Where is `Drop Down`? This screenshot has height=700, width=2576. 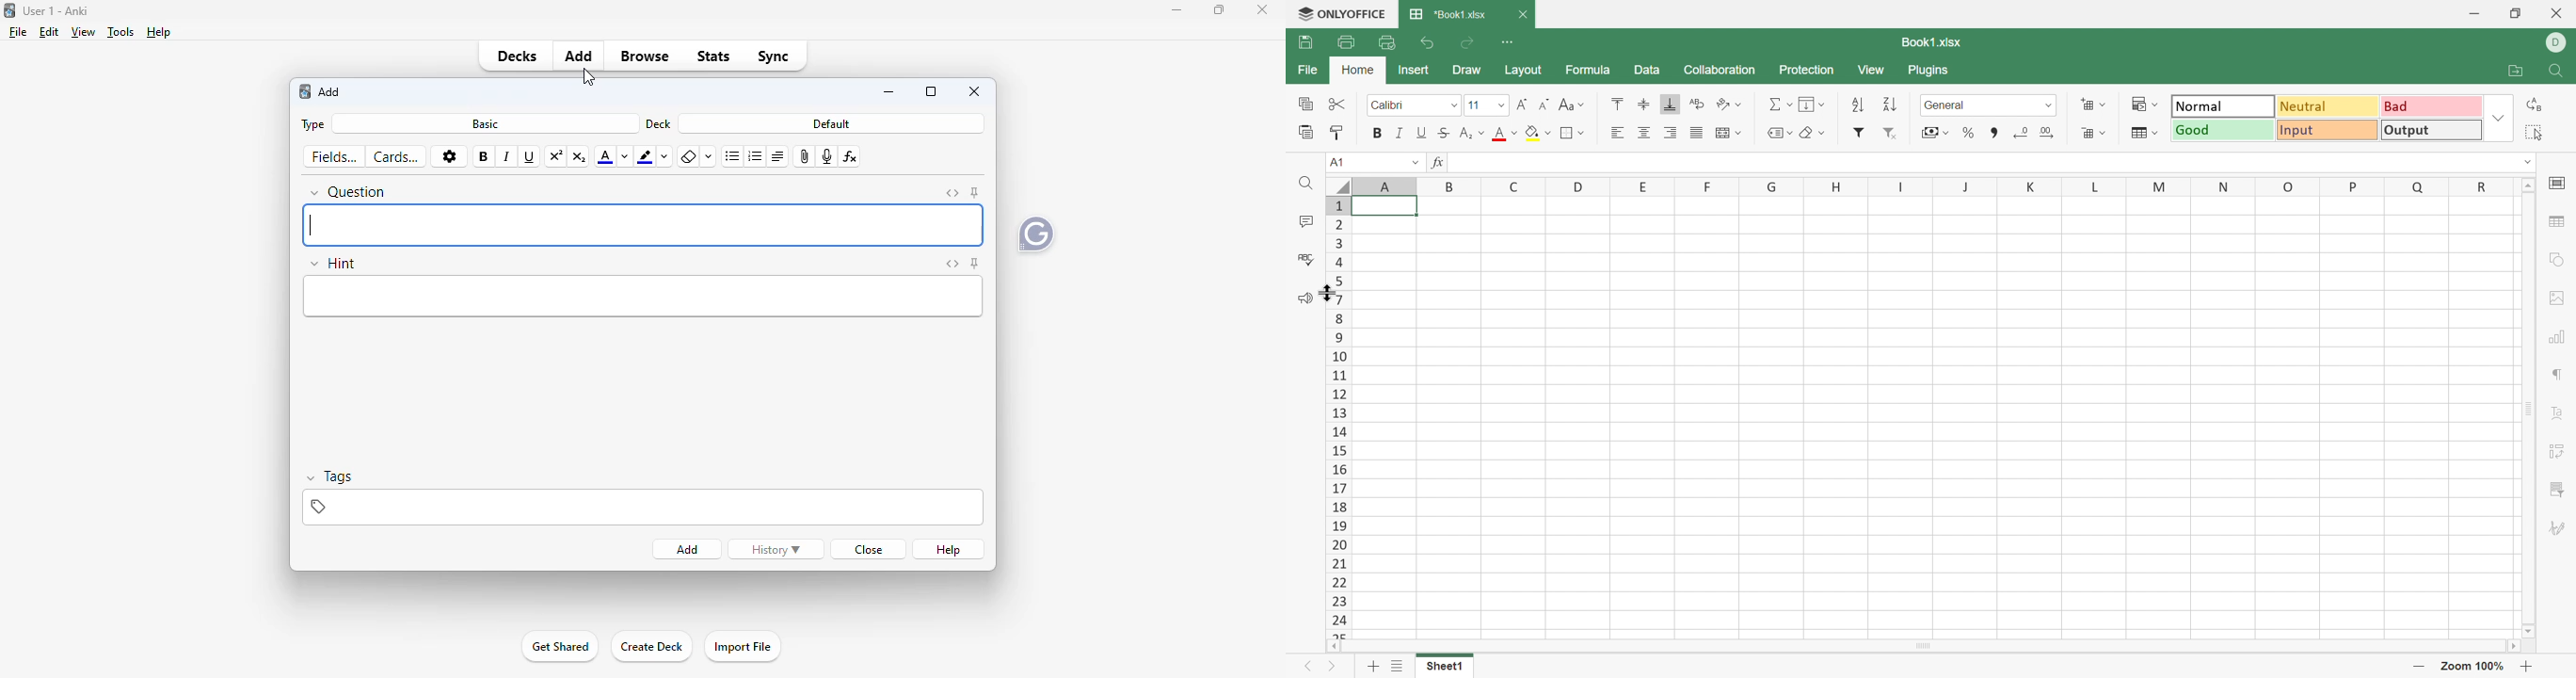
Drop Down is located at coordinates (2529, 161).